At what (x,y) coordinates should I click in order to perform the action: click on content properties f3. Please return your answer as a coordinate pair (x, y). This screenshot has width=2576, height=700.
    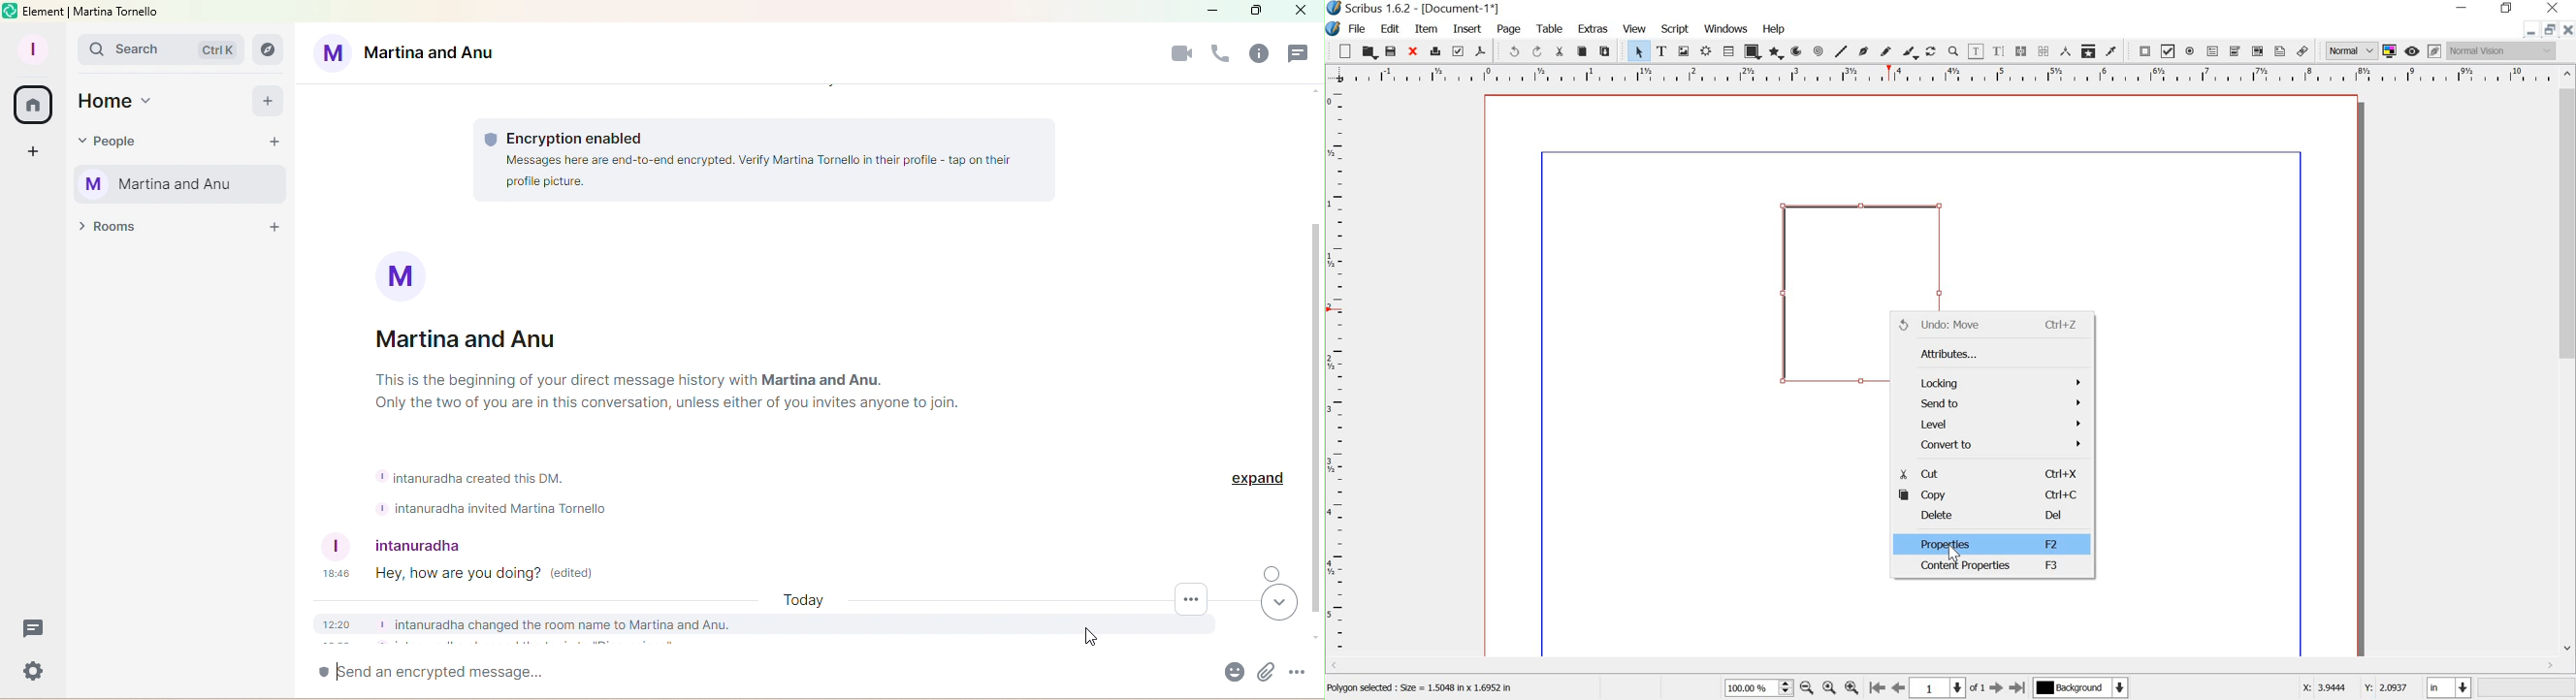
    Looking at the image, I should click on (1991, 566).